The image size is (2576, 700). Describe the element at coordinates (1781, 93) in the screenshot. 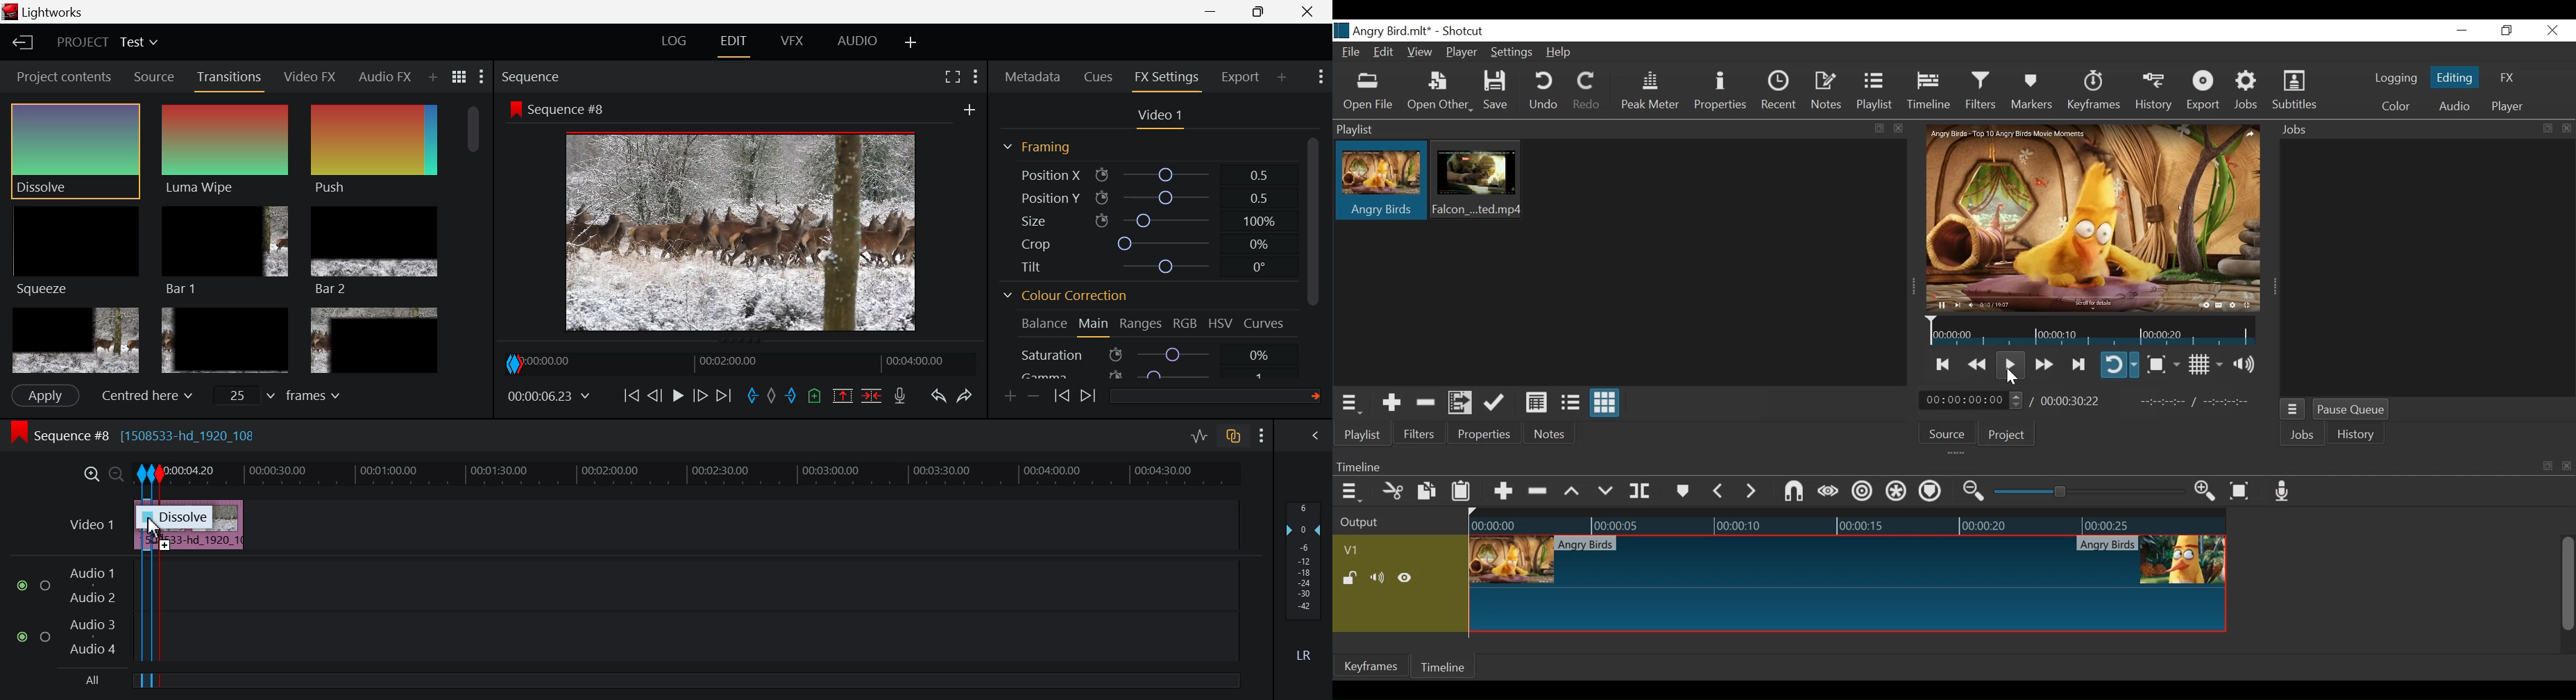

I see `Recent` at that location.